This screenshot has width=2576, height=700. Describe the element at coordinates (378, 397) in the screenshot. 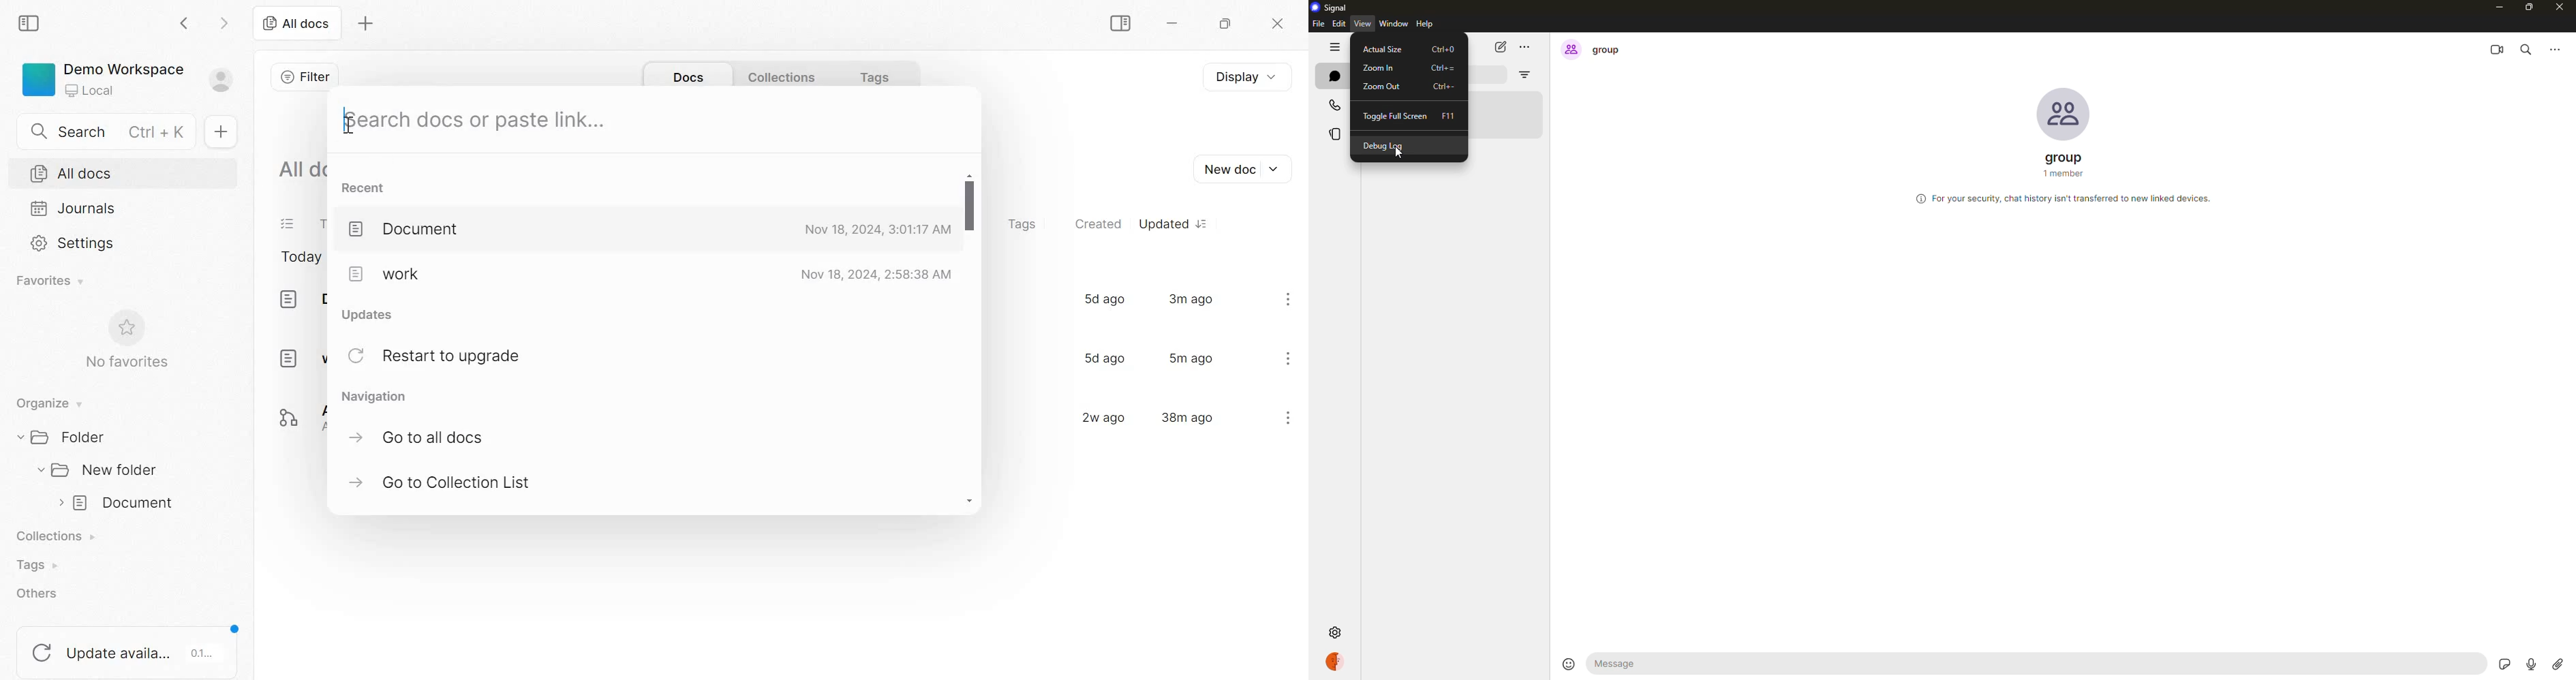

I see `Navigation` at that location.